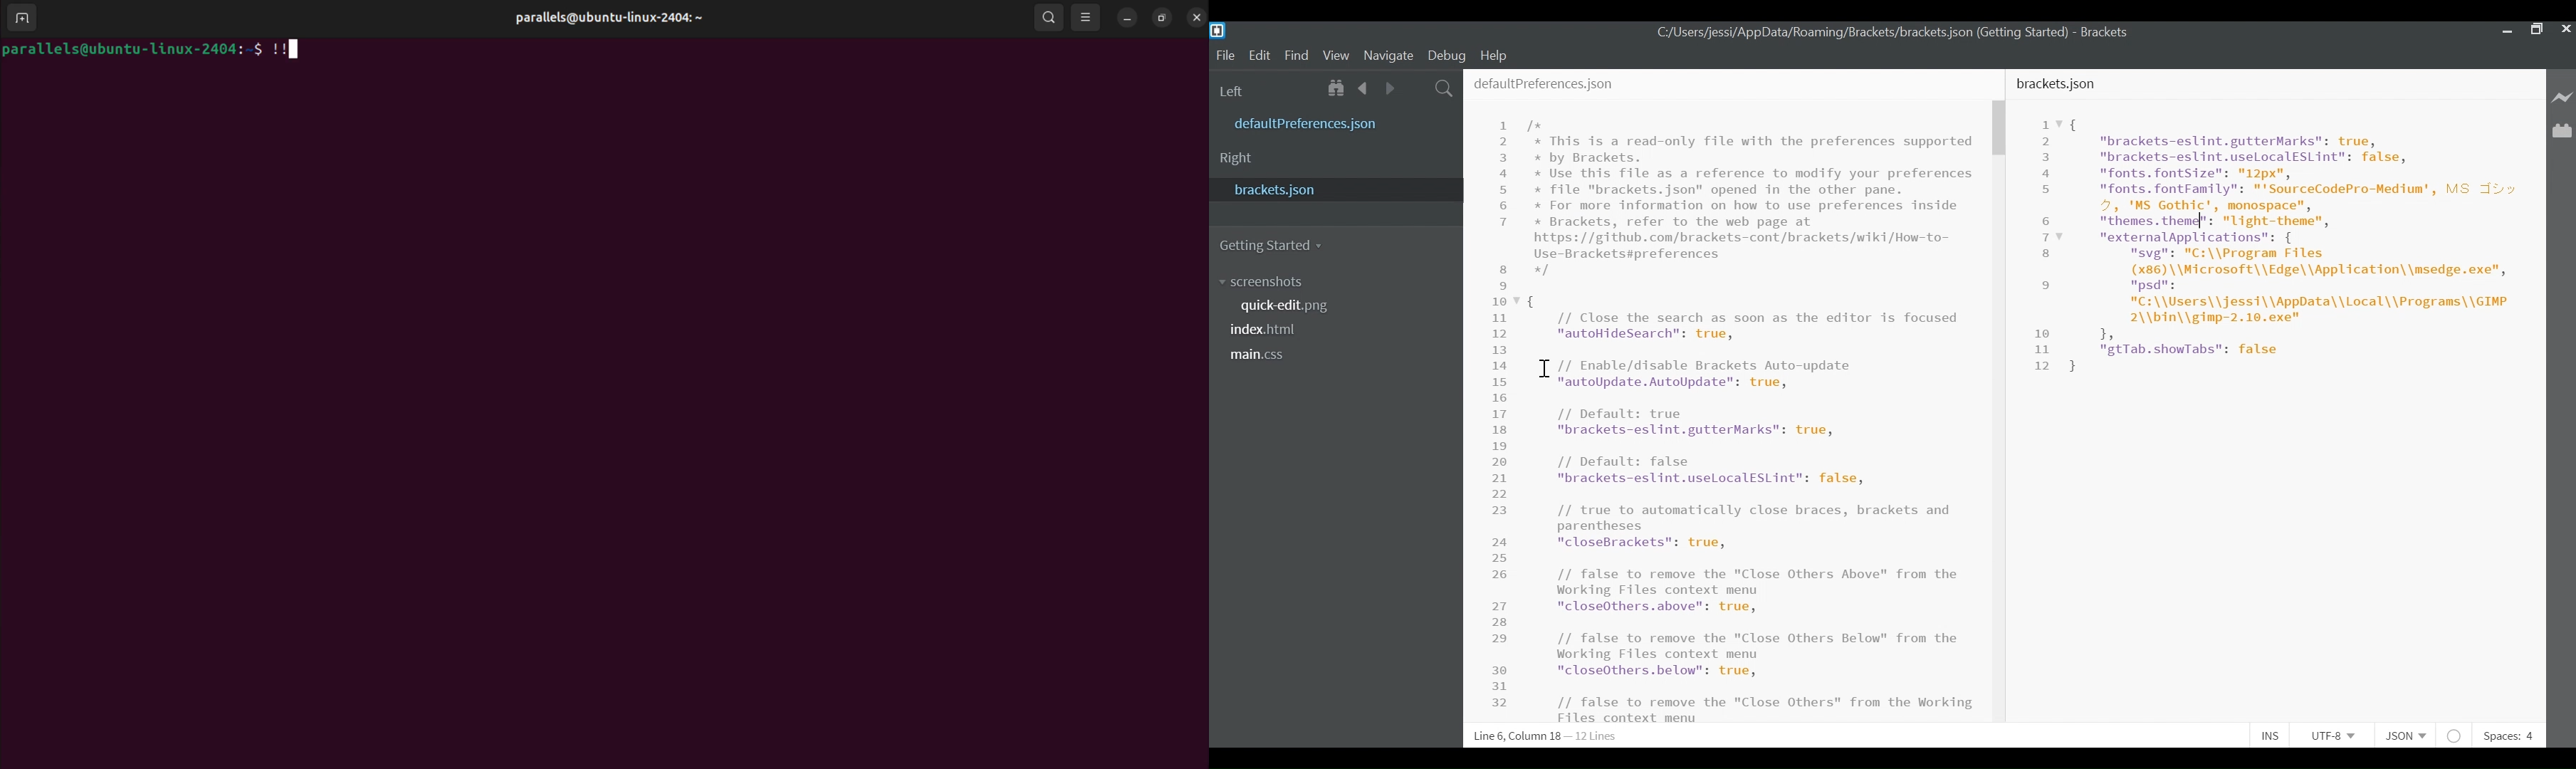 The width and height of the screenshot is (2576, 784). Describe the element at coordinates (1260, 55) in the screenshot. I see `Edit` at that location.